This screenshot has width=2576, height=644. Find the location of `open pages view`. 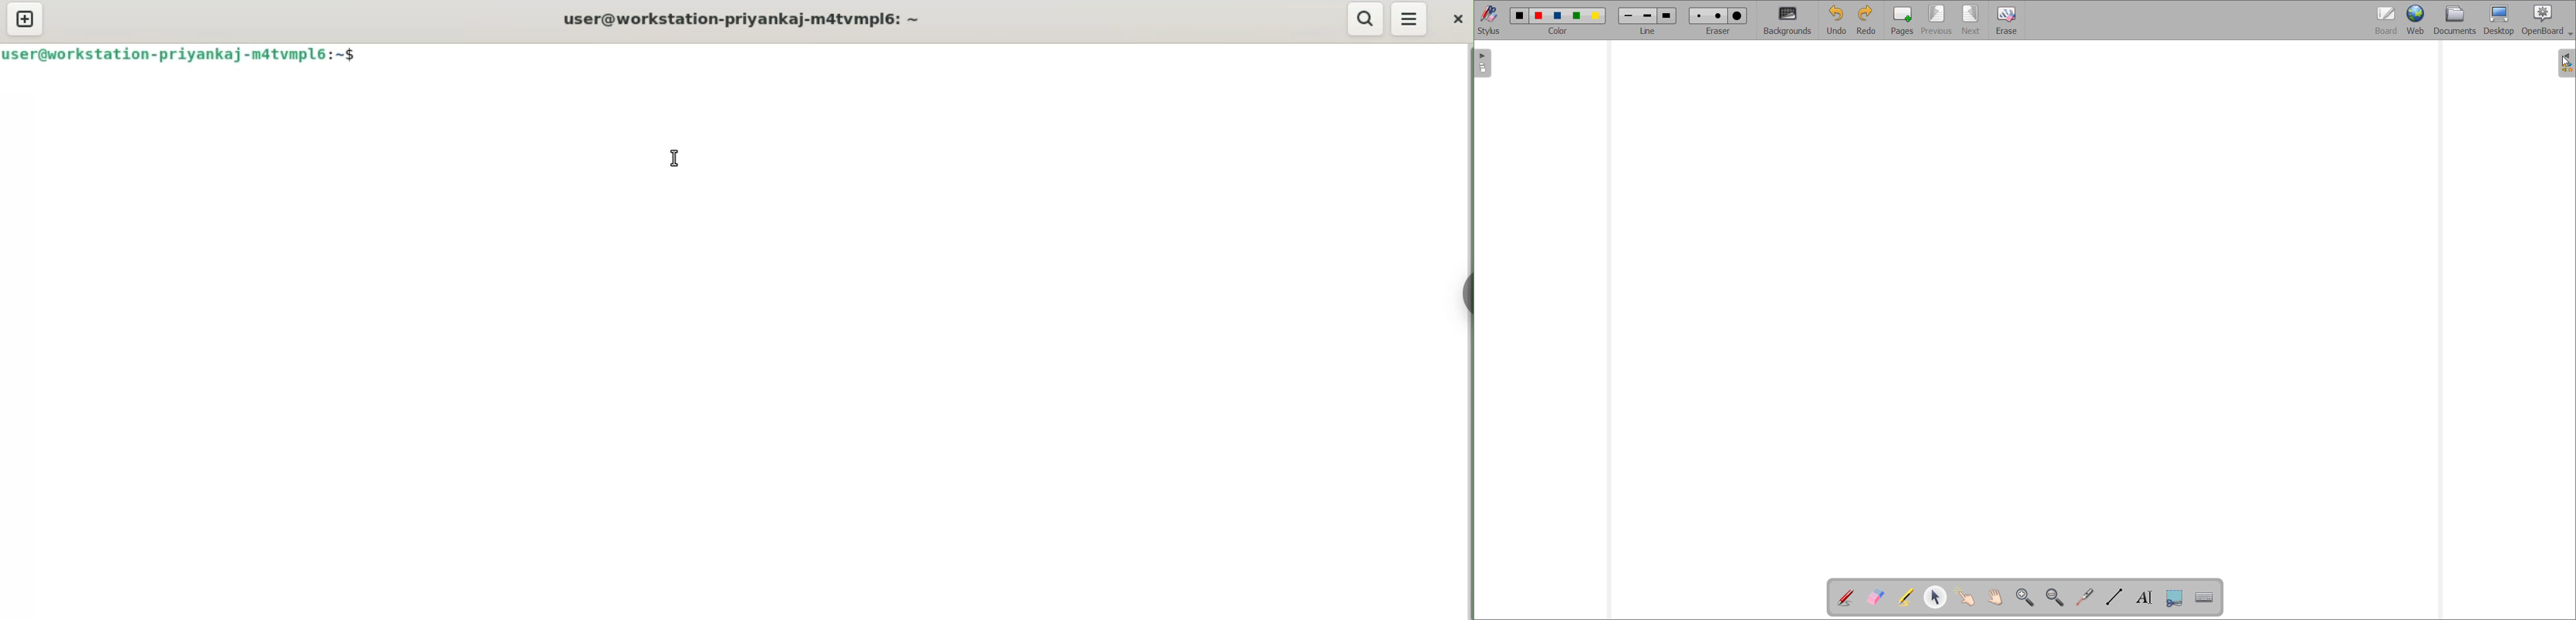

open pages view is located at coordinates (1482, 64).